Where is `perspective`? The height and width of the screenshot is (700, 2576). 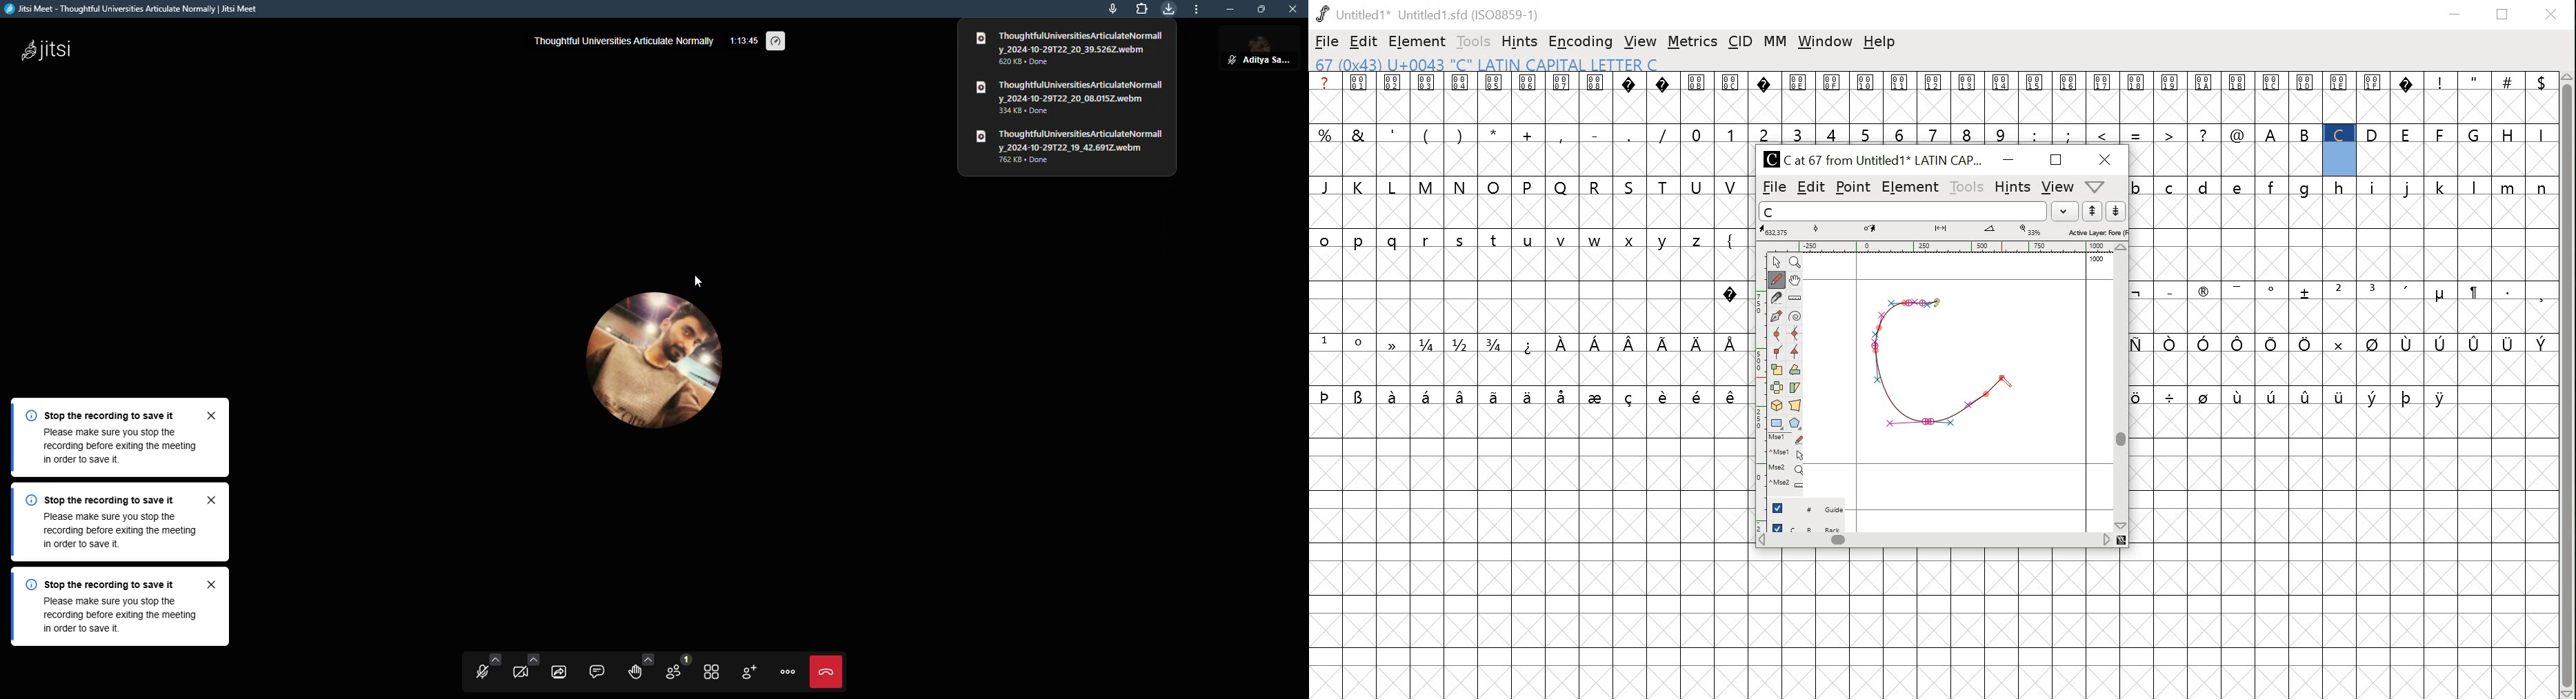
perspective is located at coordinates (1796, 406).